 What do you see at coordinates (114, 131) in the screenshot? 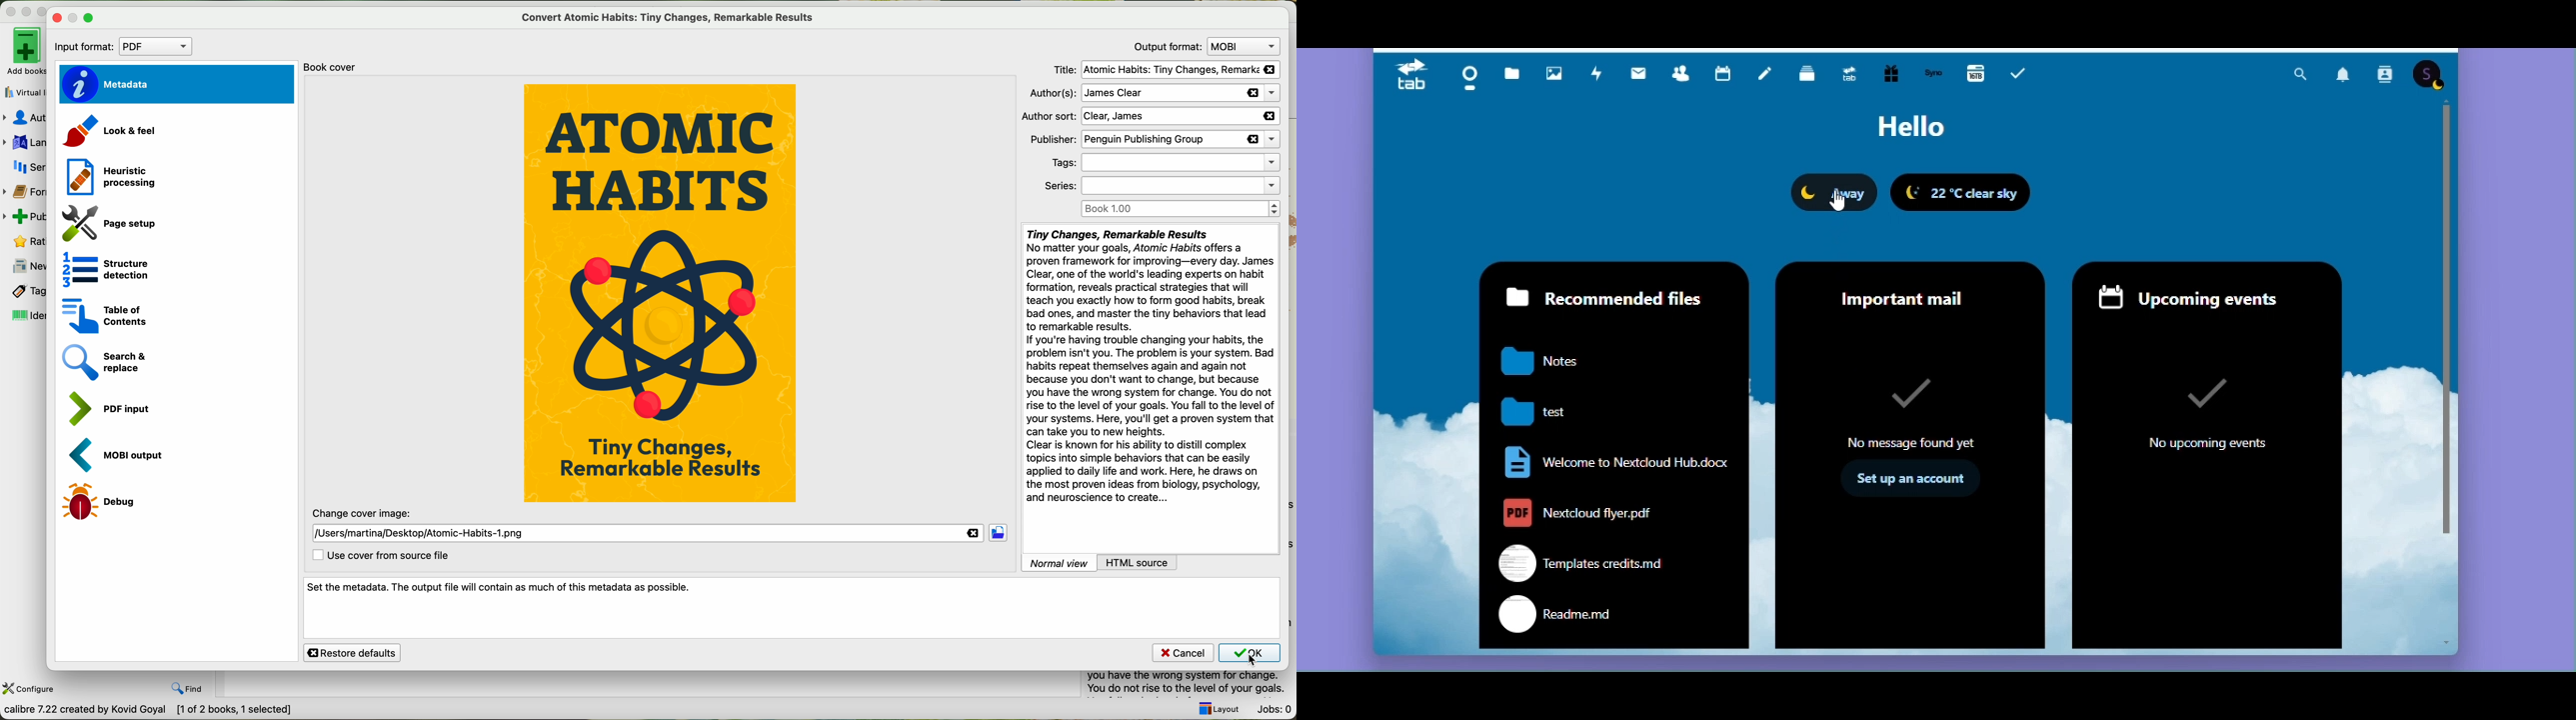
I see `look and feel` at bounding box center [114, 131].